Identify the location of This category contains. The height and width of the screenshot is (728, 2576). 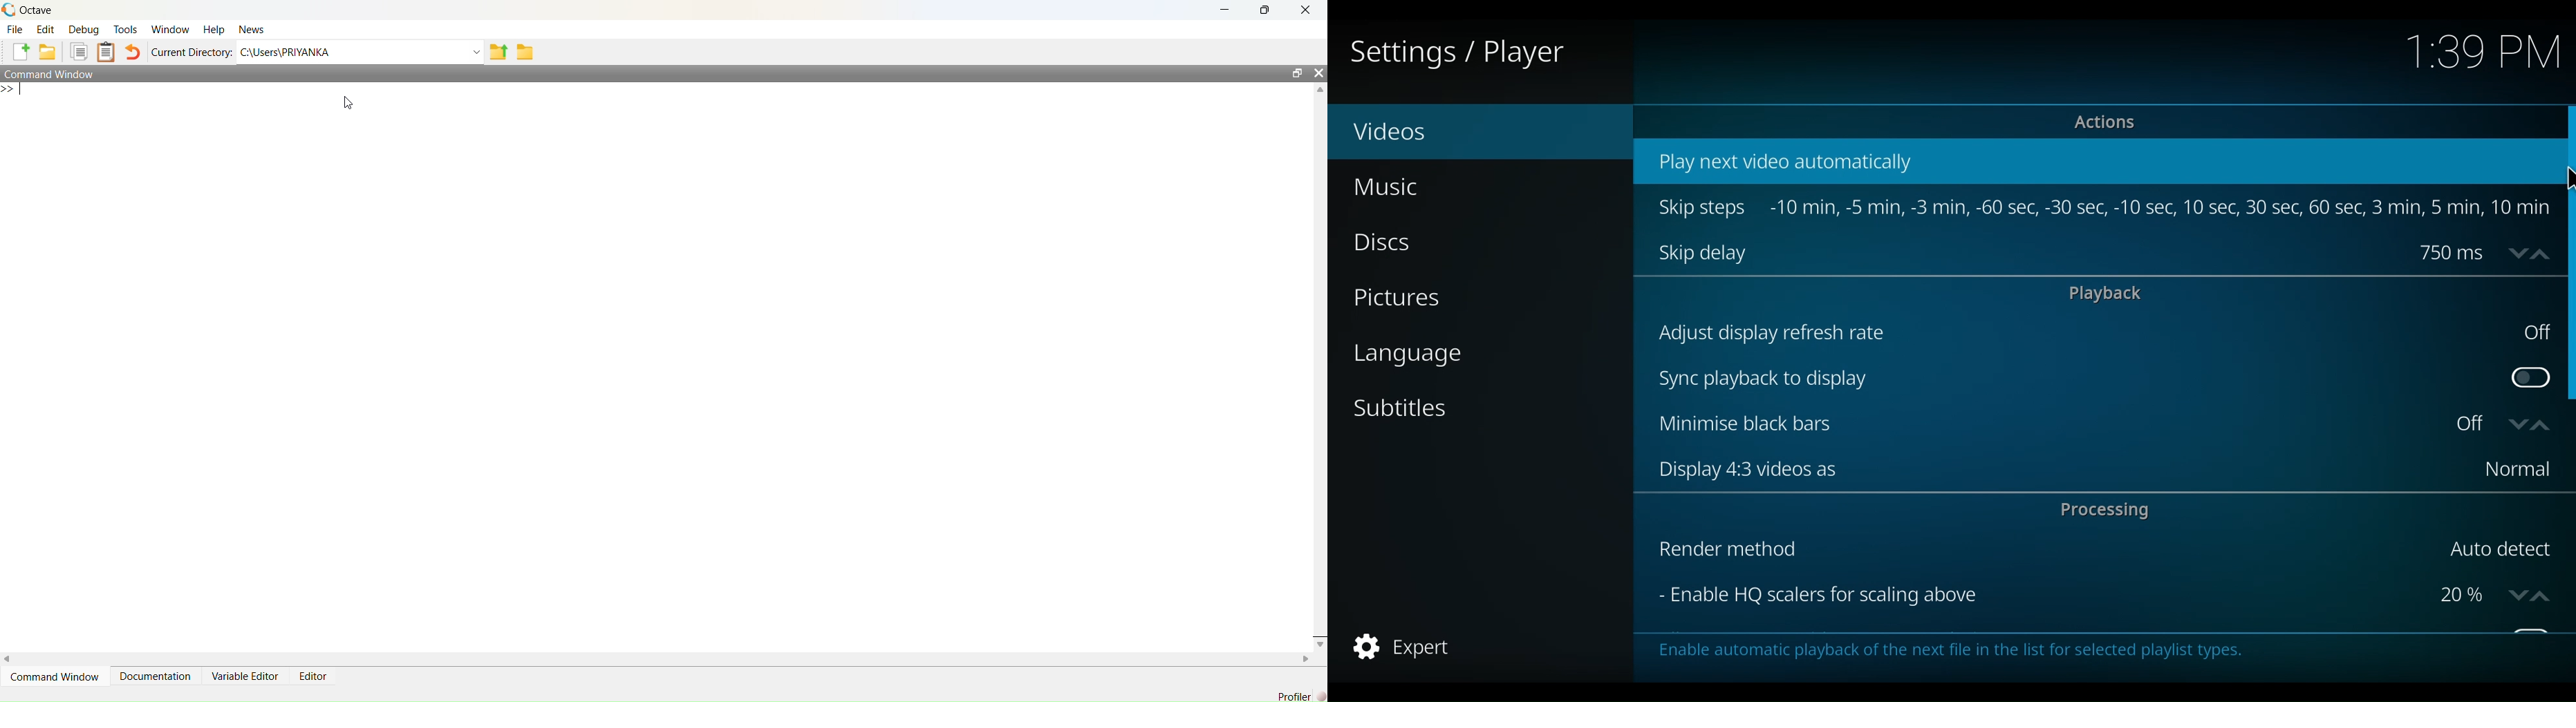
(1887, 649).